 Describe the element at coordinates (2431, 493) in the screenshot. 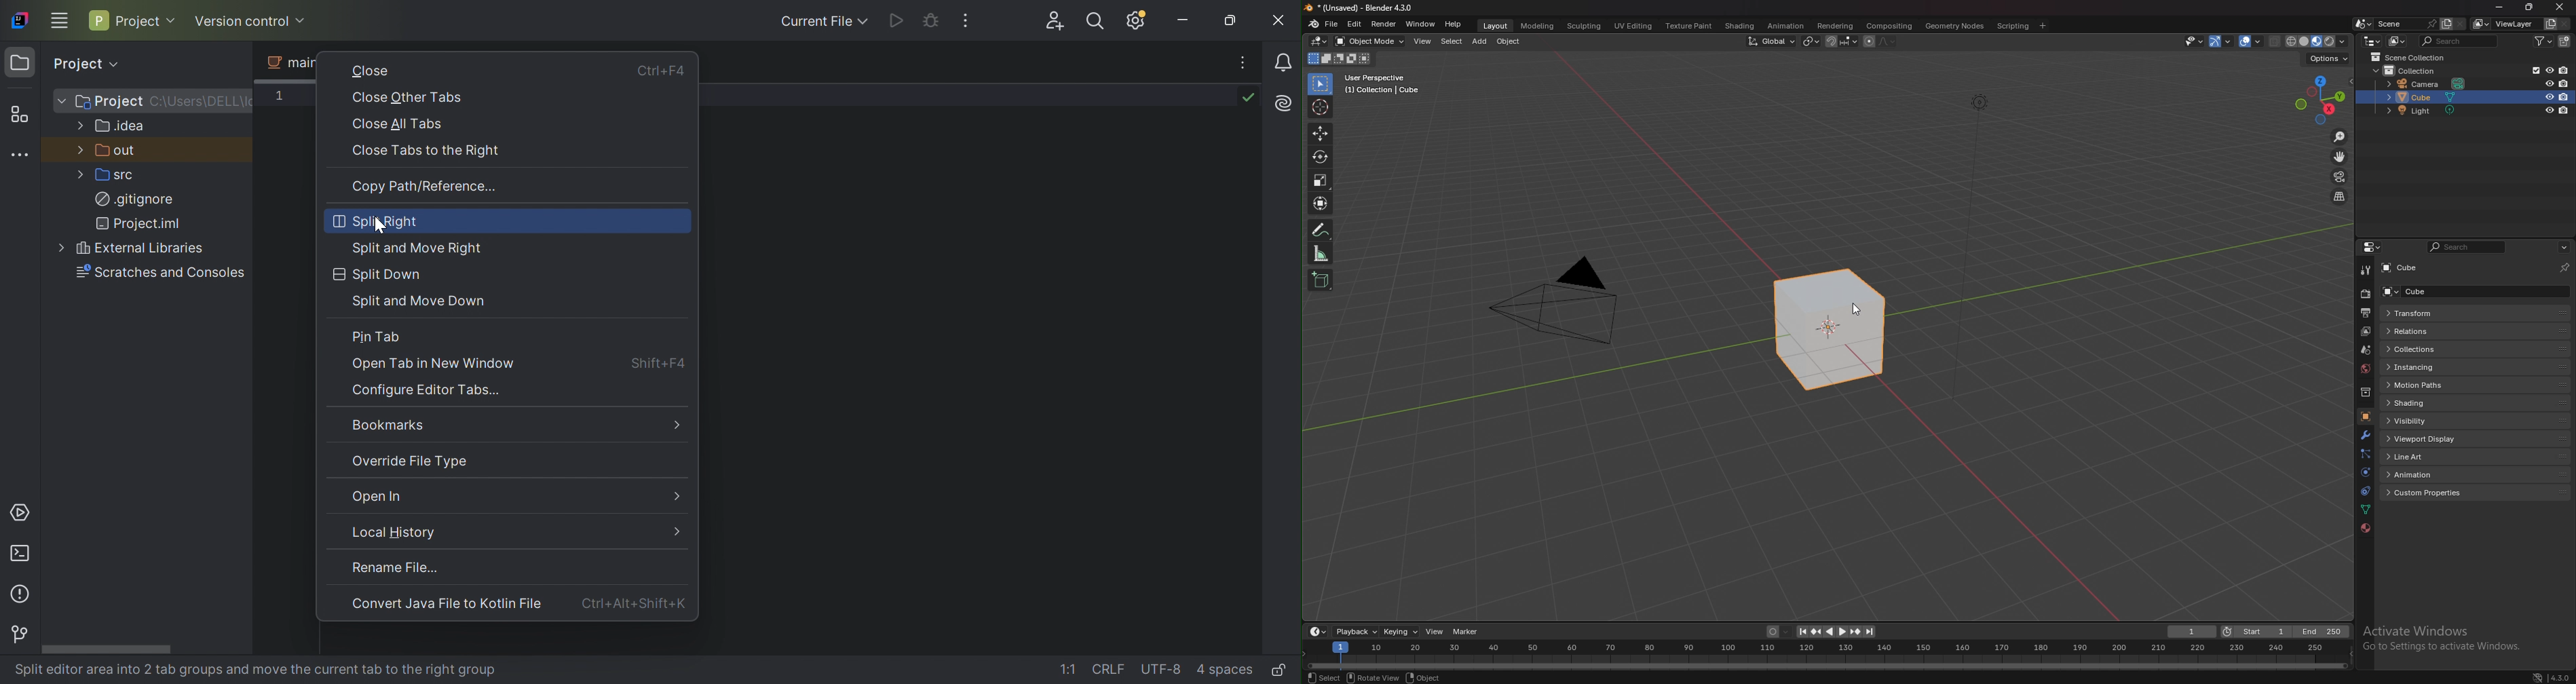

I see `custom properties` at that location.